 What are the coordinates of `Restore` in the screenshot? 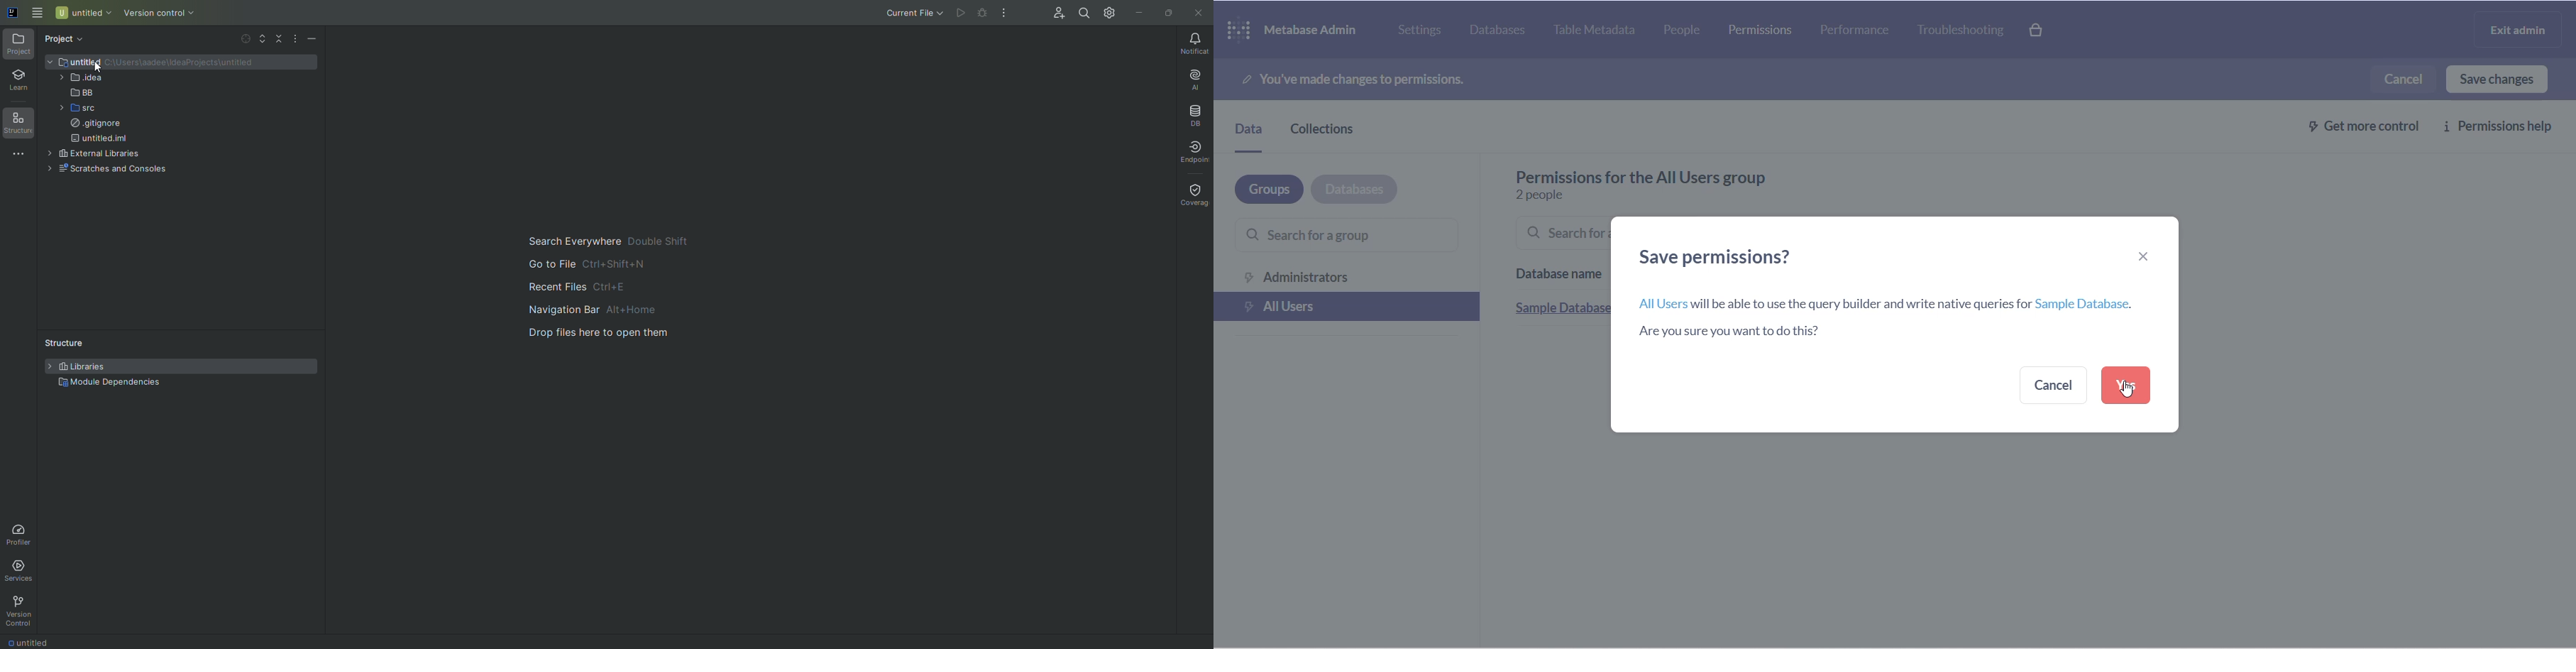 It's located at (1166, 11).